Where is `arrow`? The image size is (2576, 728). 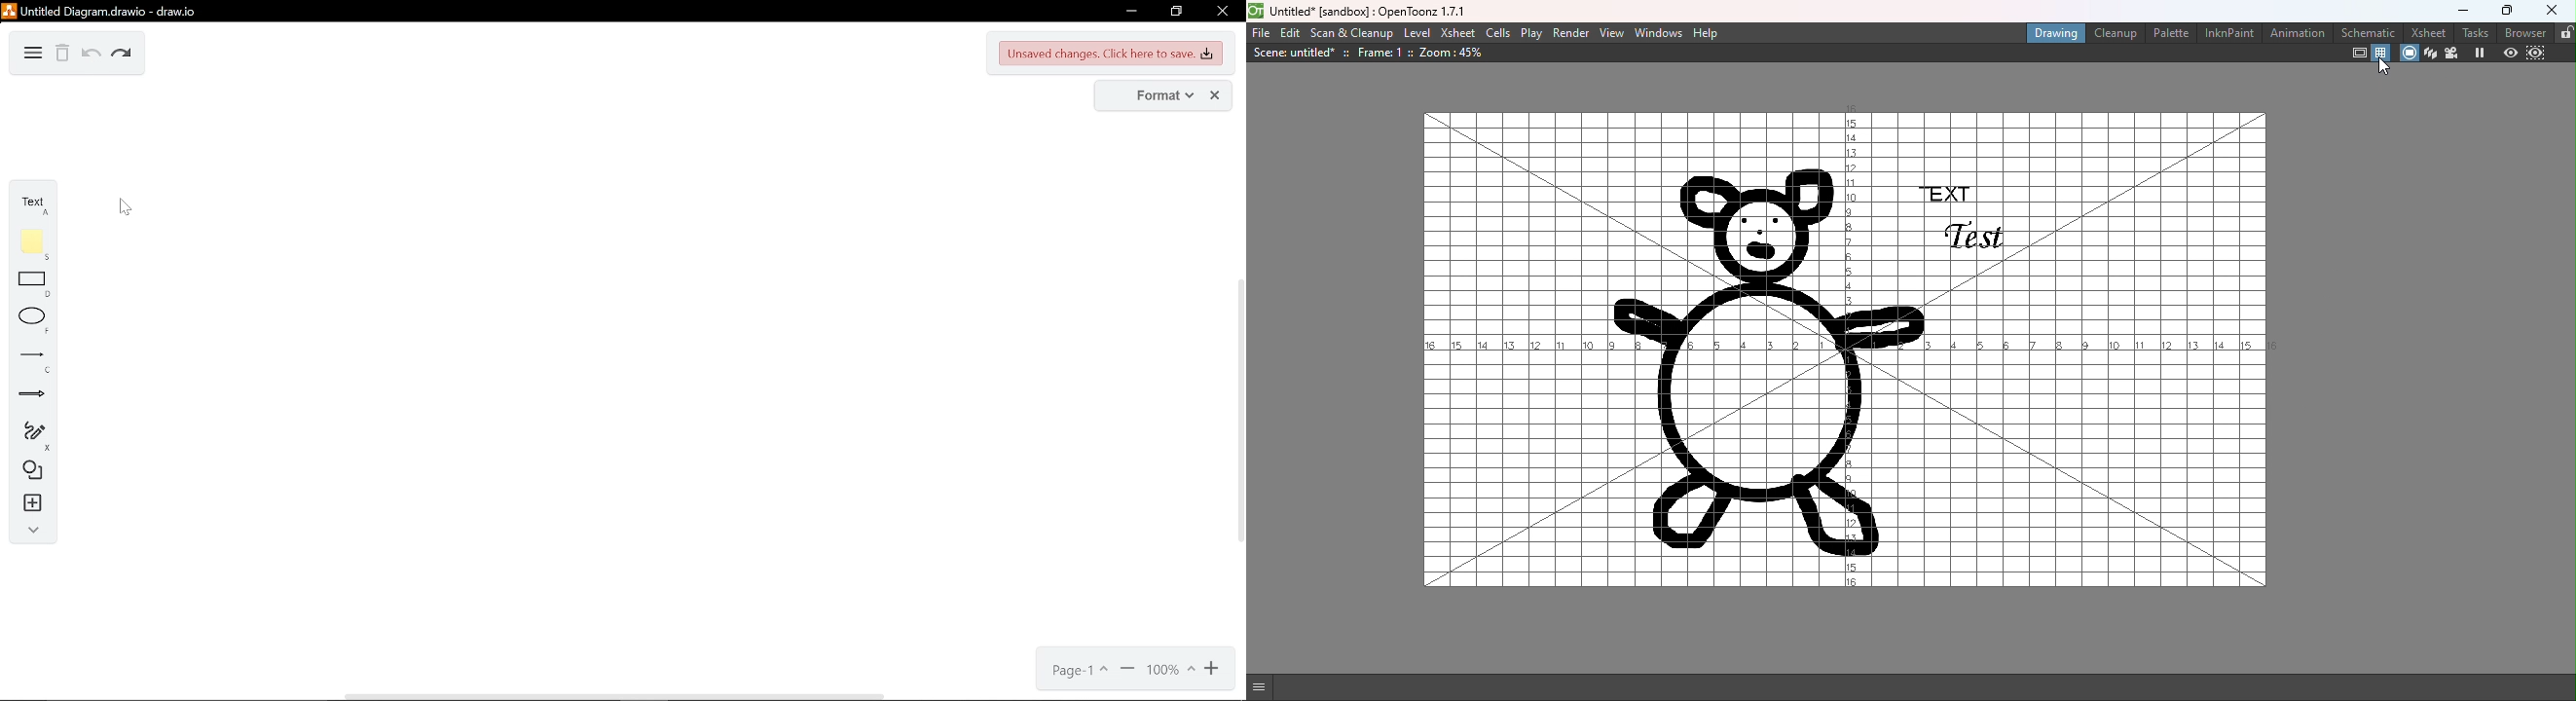
arrow is located at coordinates (37, 398).